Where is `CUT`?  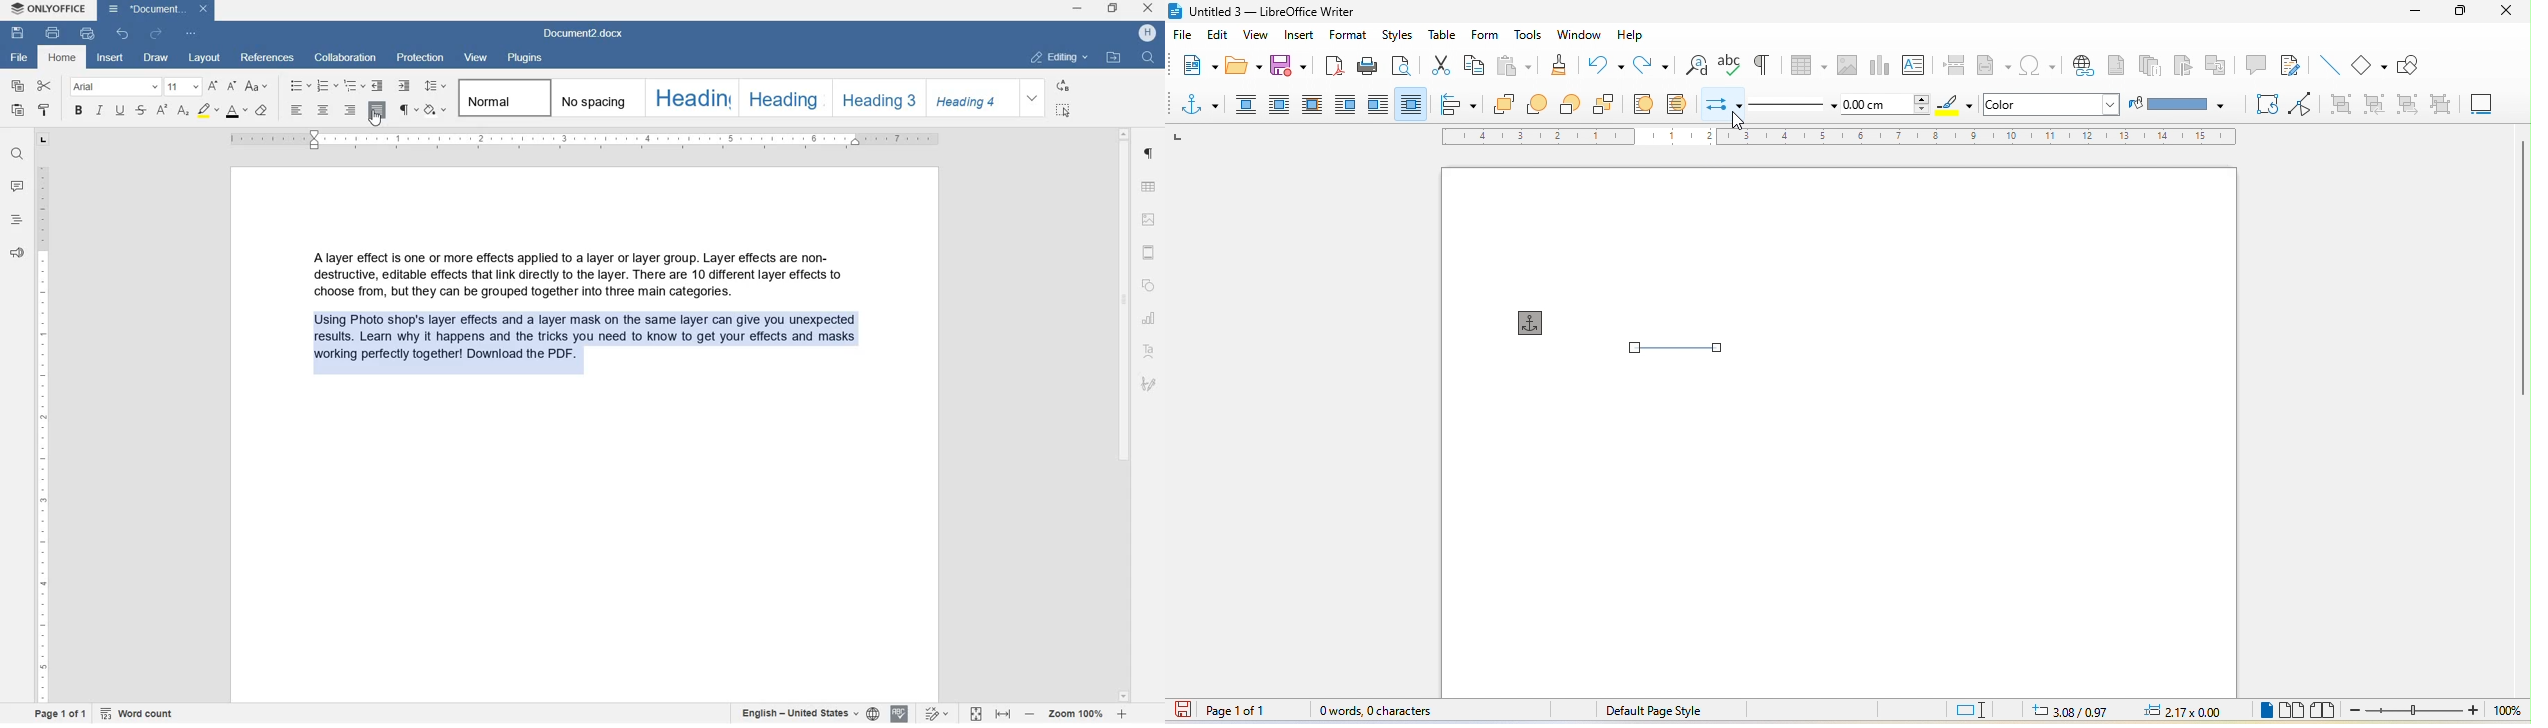 CUT is located at coordinates (45, 86).